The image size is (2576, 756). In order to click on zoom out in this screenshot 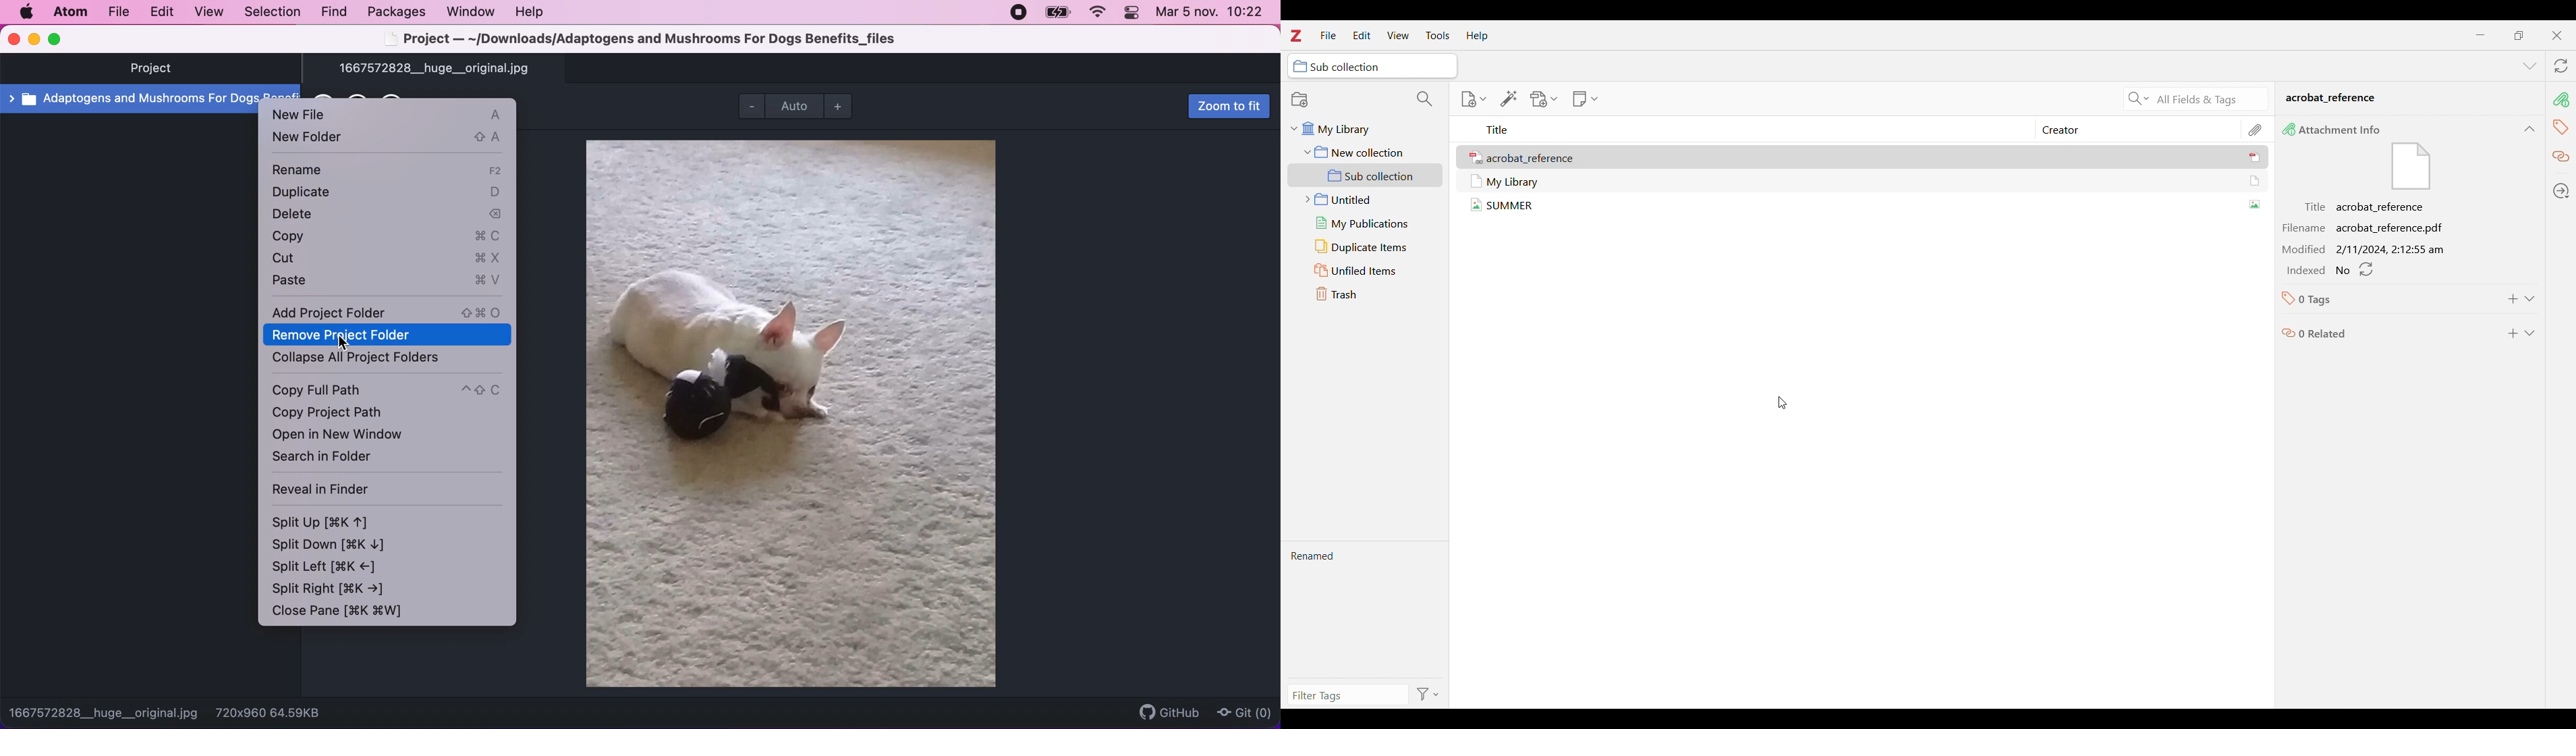, I will do `click(750, 108)`.